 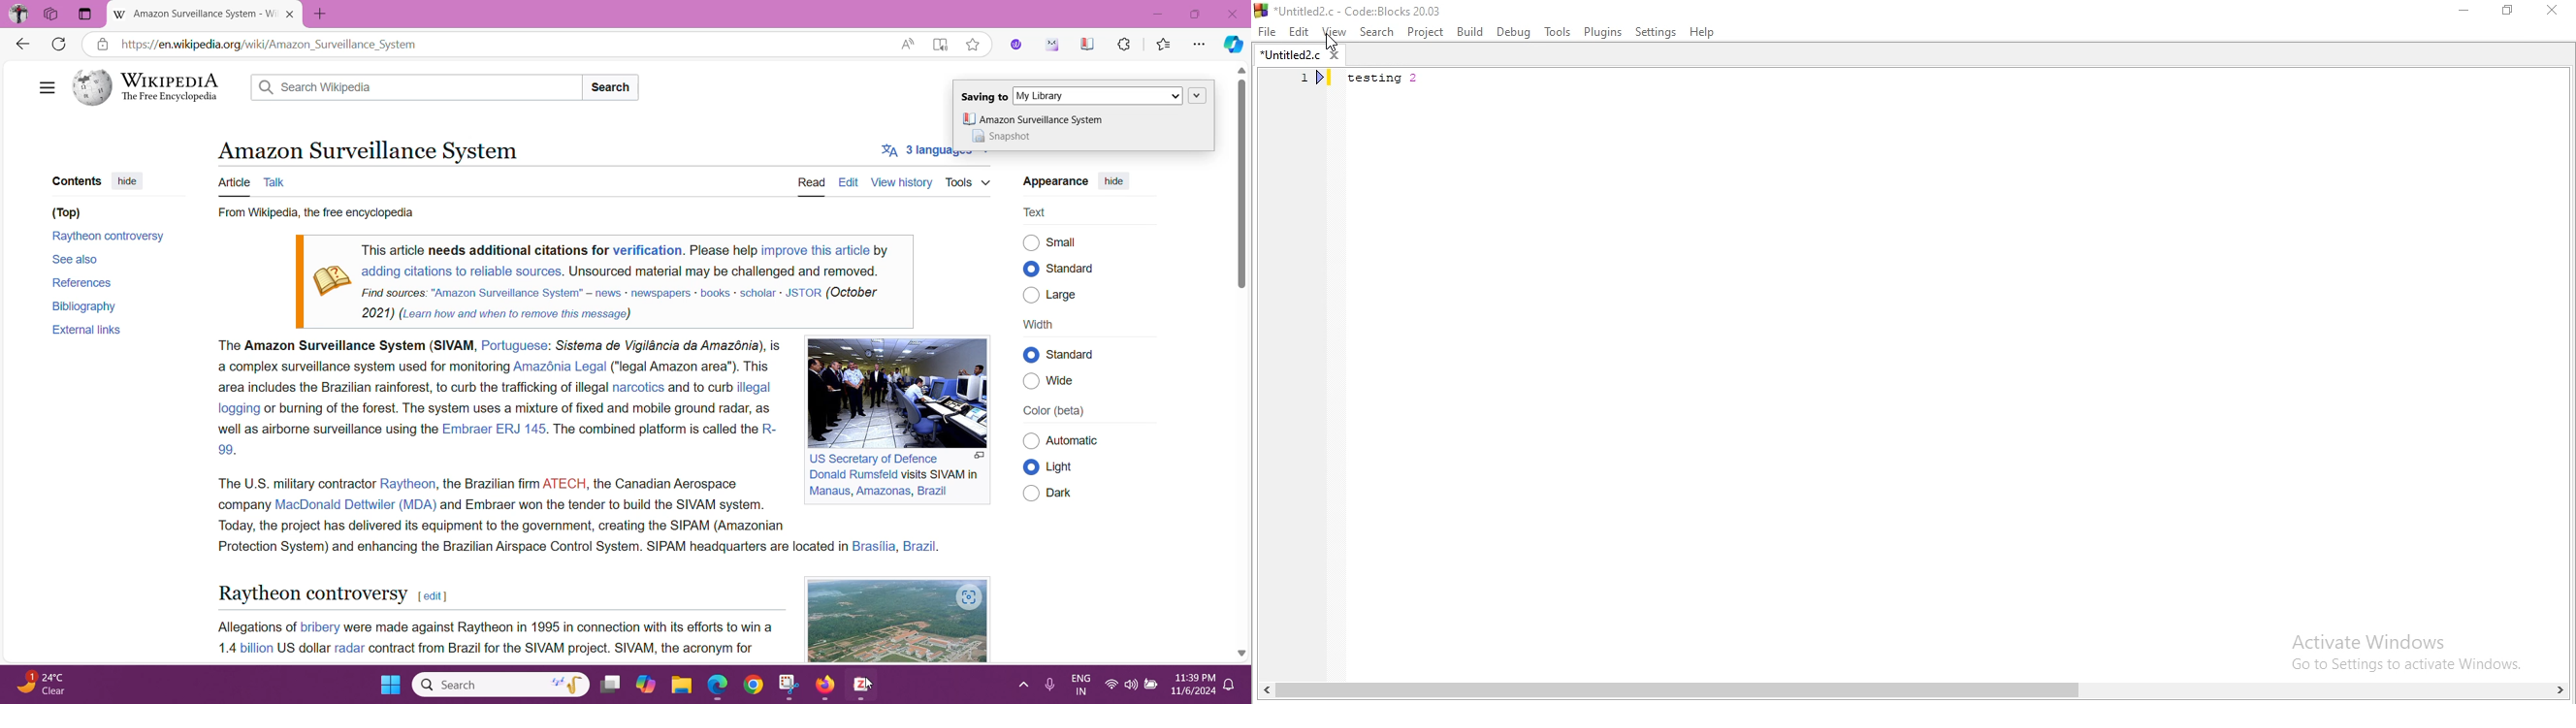 What do you see at coordinates (417, 88) in the screenshot?
I see `Search` at bounding box center [417, 88].